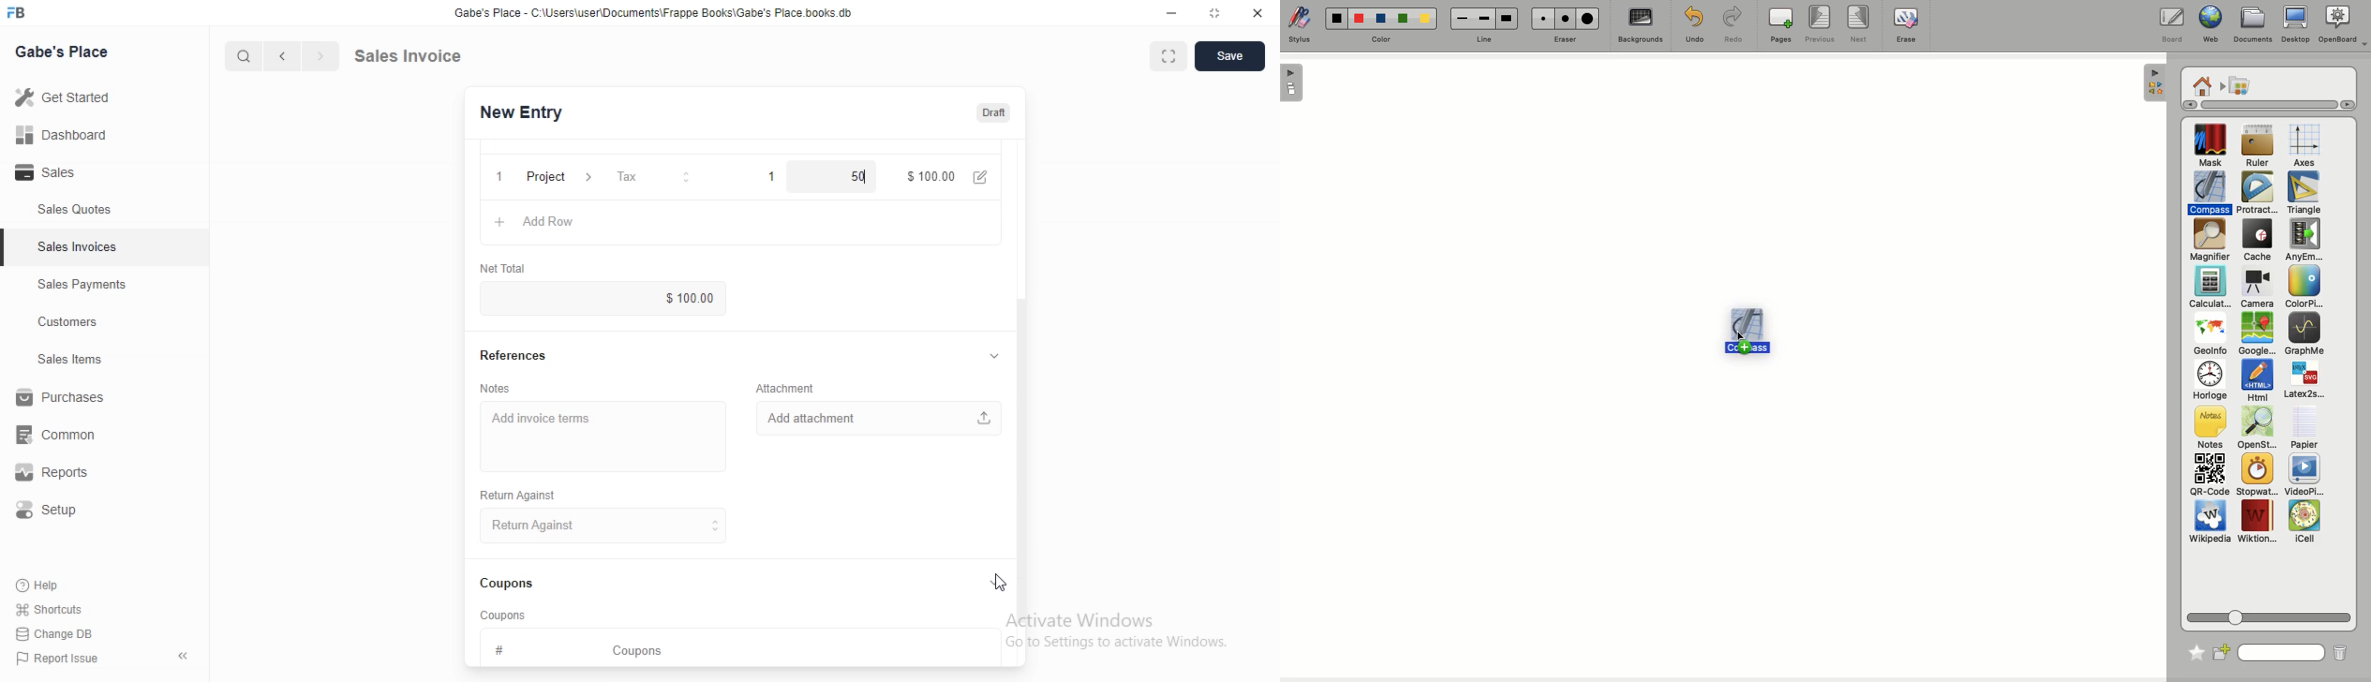  What do you see at coordinates (983, 177) in the screenshot?
I see `edit` at bounding box center [983, 177].